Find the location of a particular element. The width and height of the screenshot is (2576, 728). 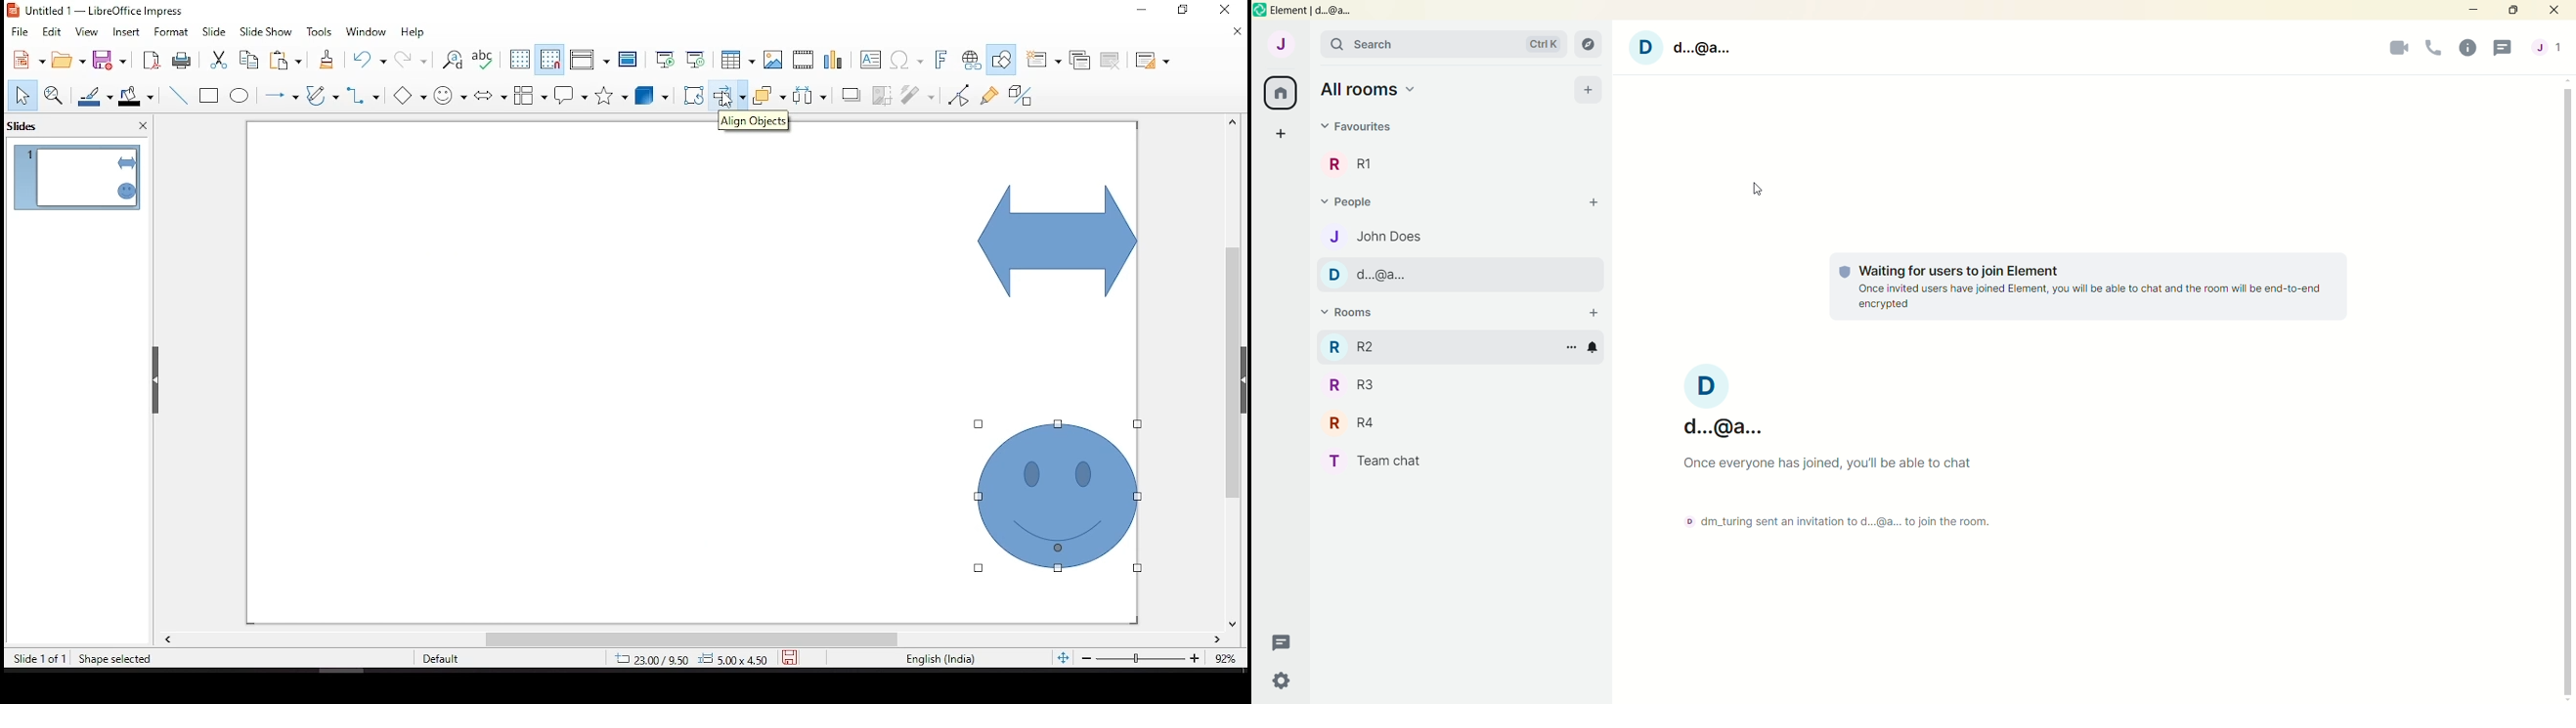

close is located at coordinates (1237, 34).